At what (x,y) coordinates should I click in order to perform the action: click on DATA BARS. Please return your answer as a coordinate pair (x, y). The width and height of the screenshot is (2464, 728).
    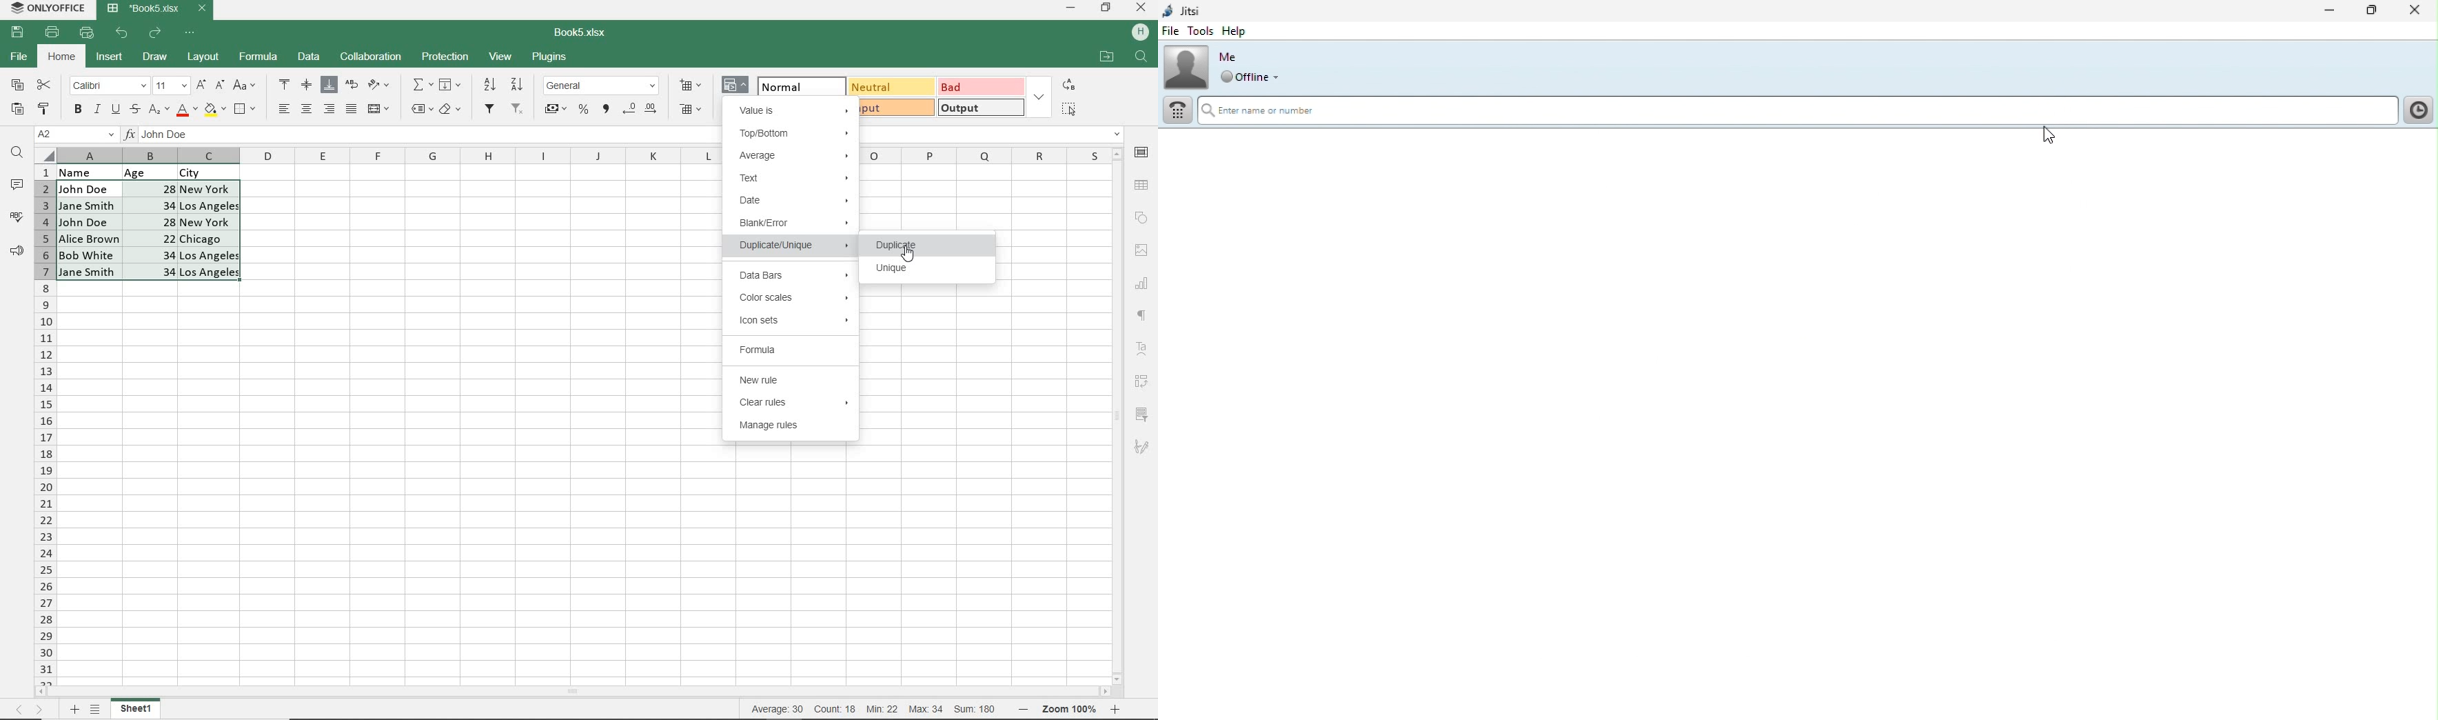
    Looking at the image, I should click on (791, 276).